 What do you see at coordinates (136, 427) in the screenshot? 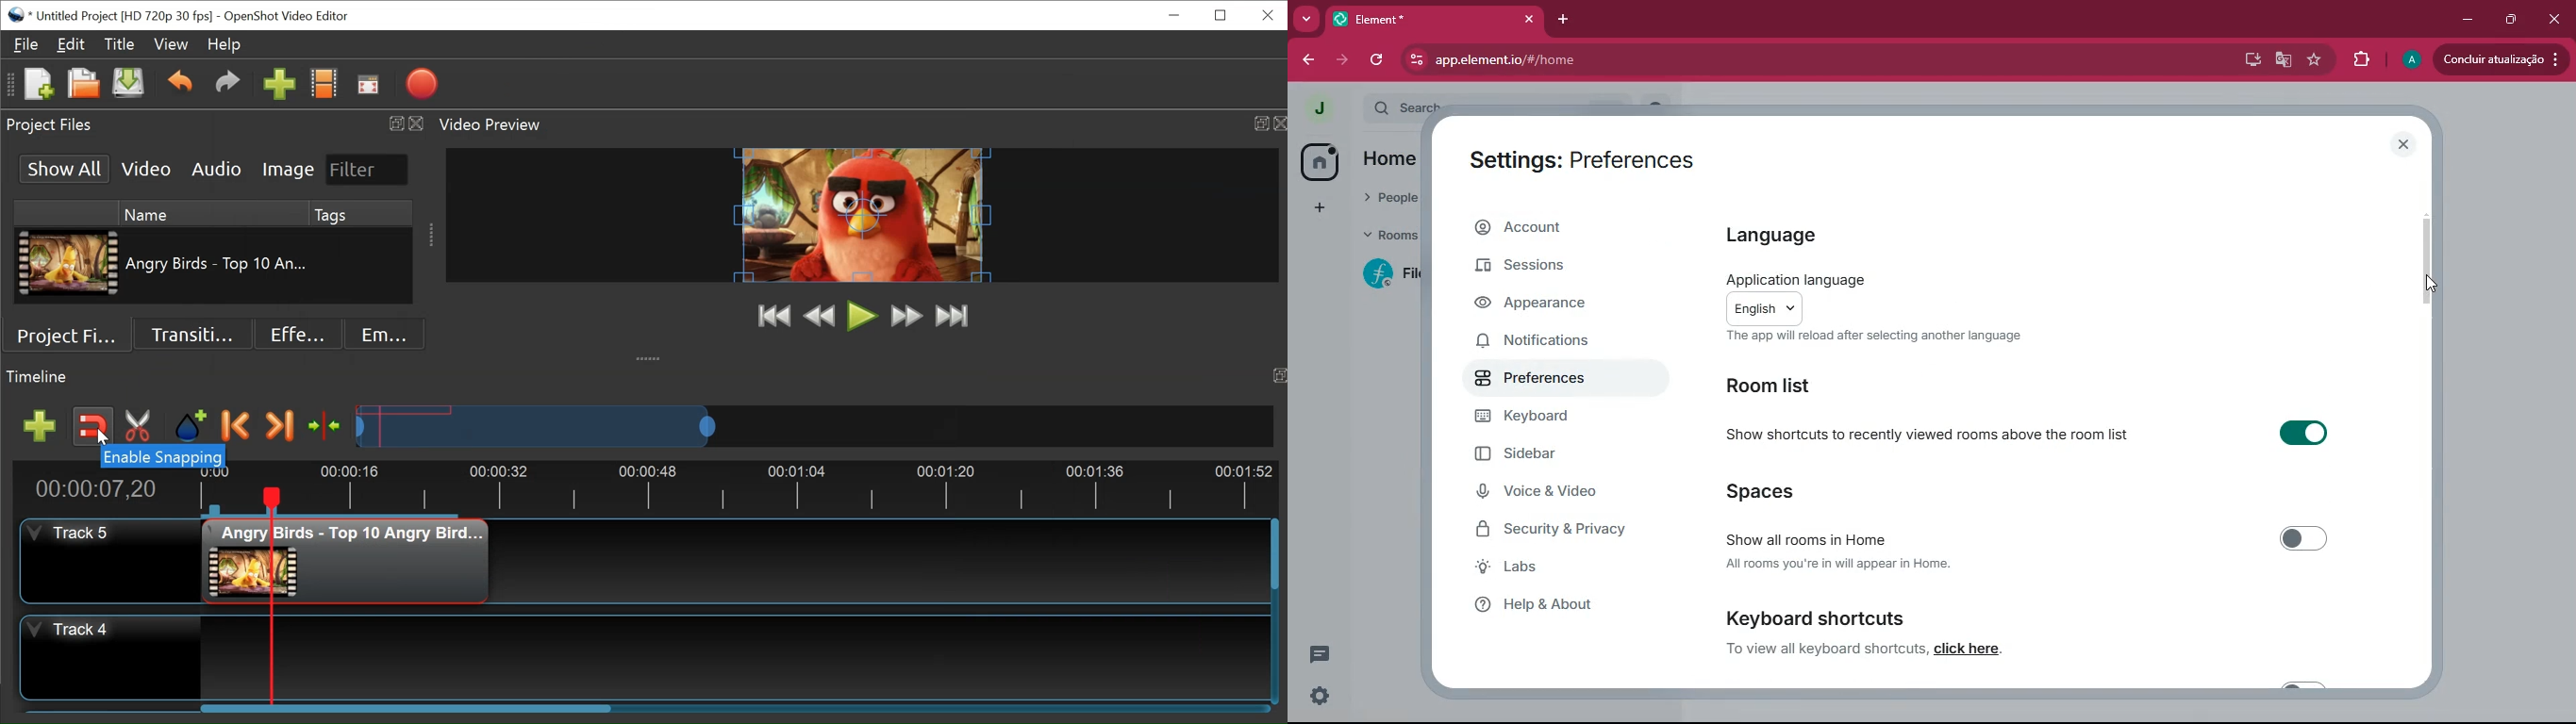
I see `Razor` at bounding box center [136, 427].